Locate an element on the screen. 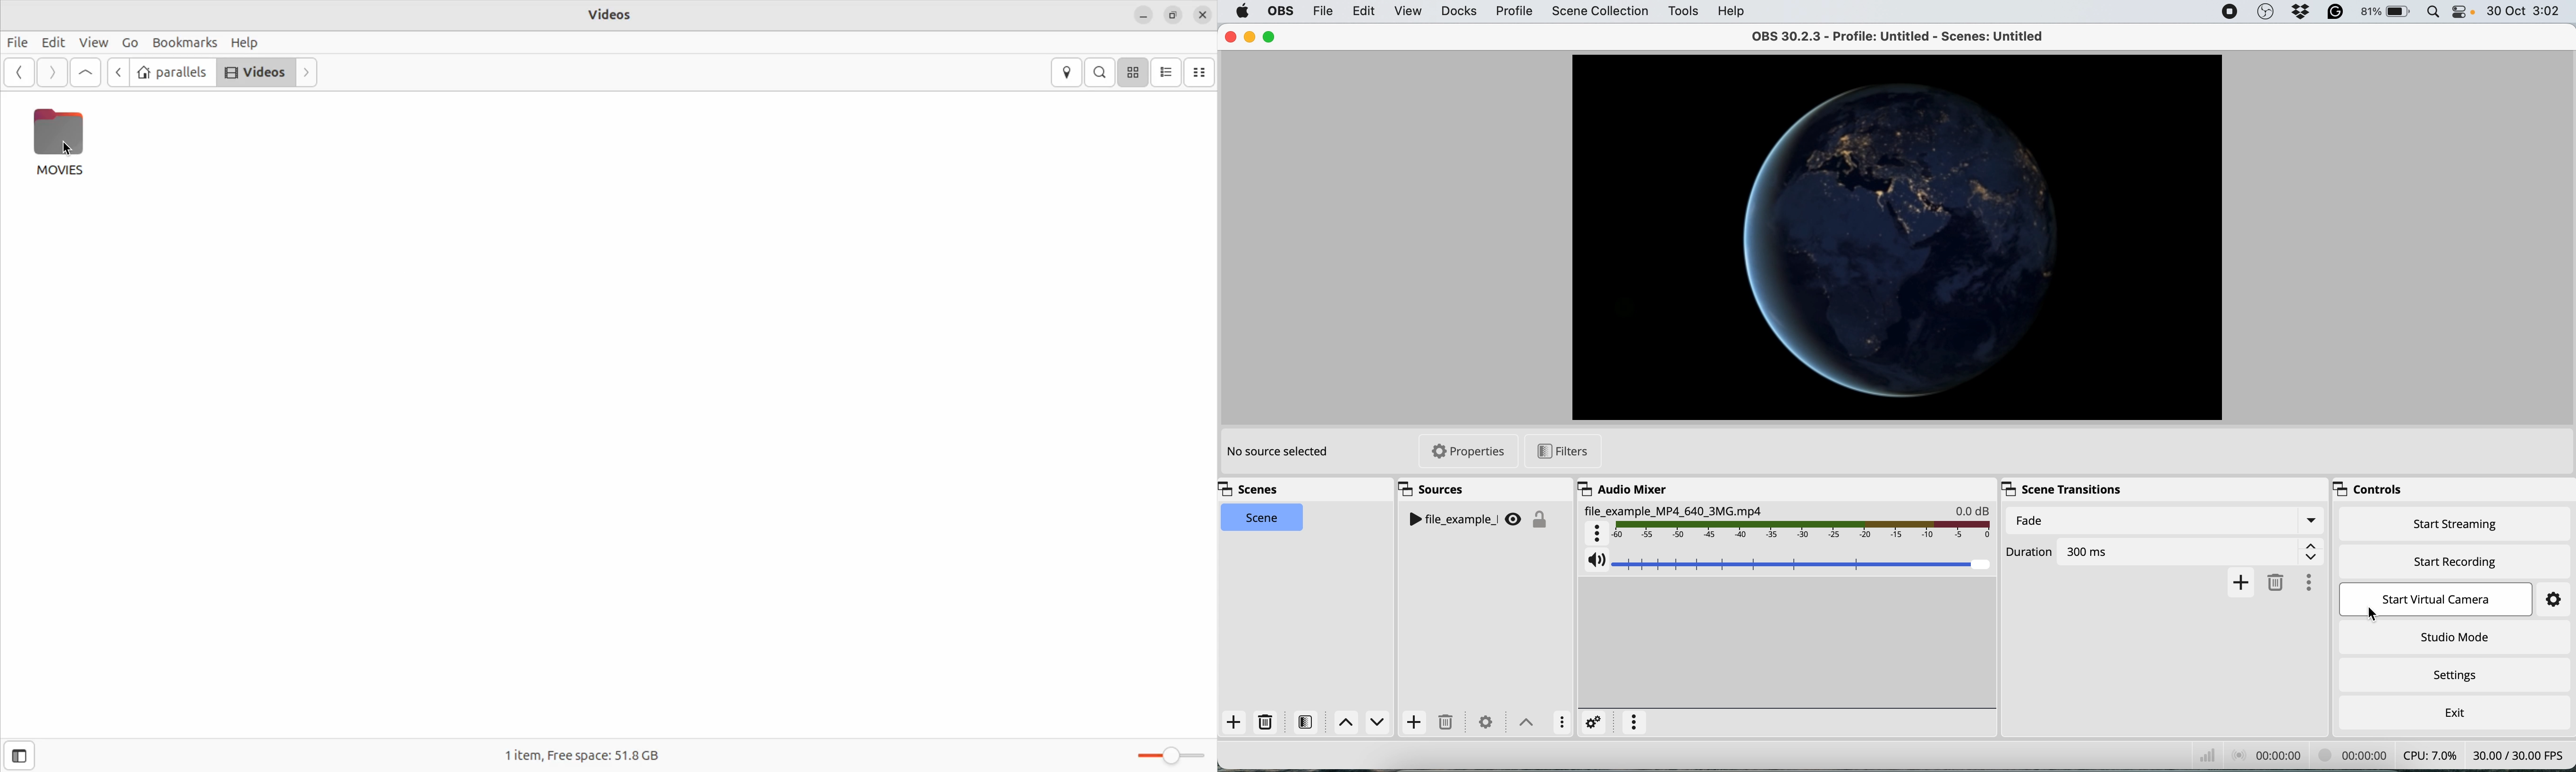 The width and height of the screenshot is (2576, 784). switch between scenes is located at coordinates (1360, 723).